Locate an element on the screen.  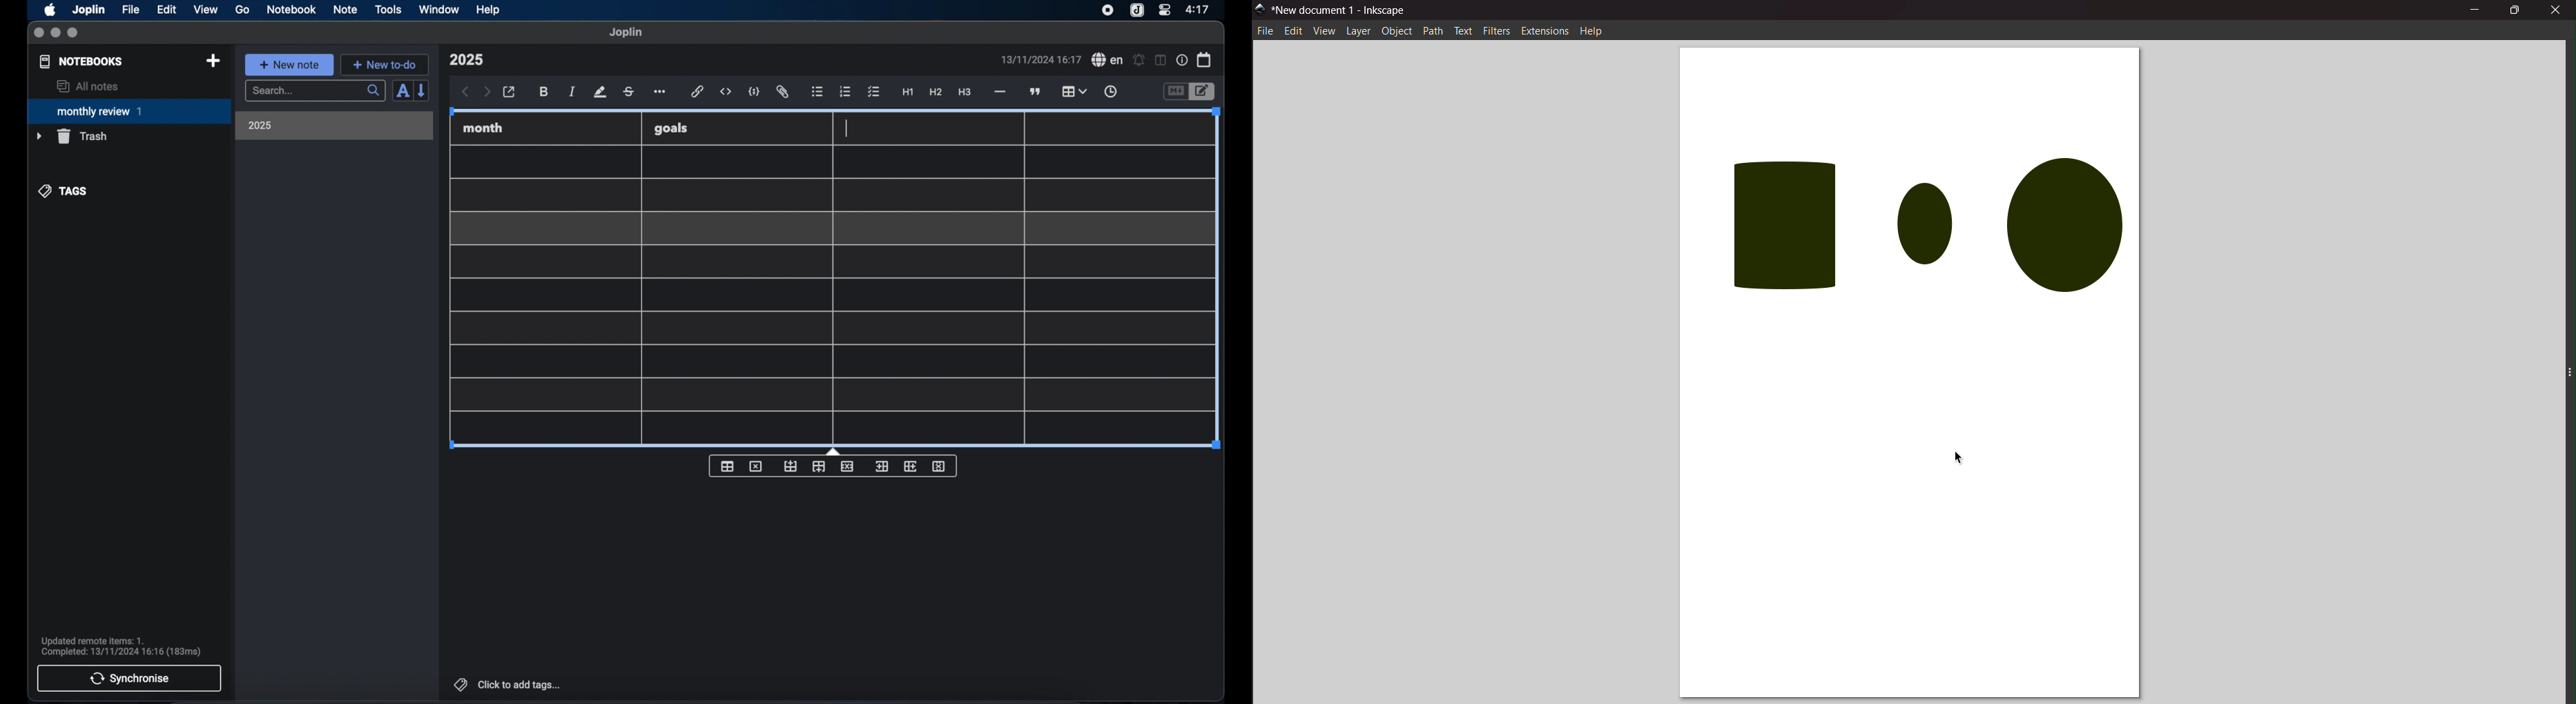
new notebook is located at coordinates (213, 61).